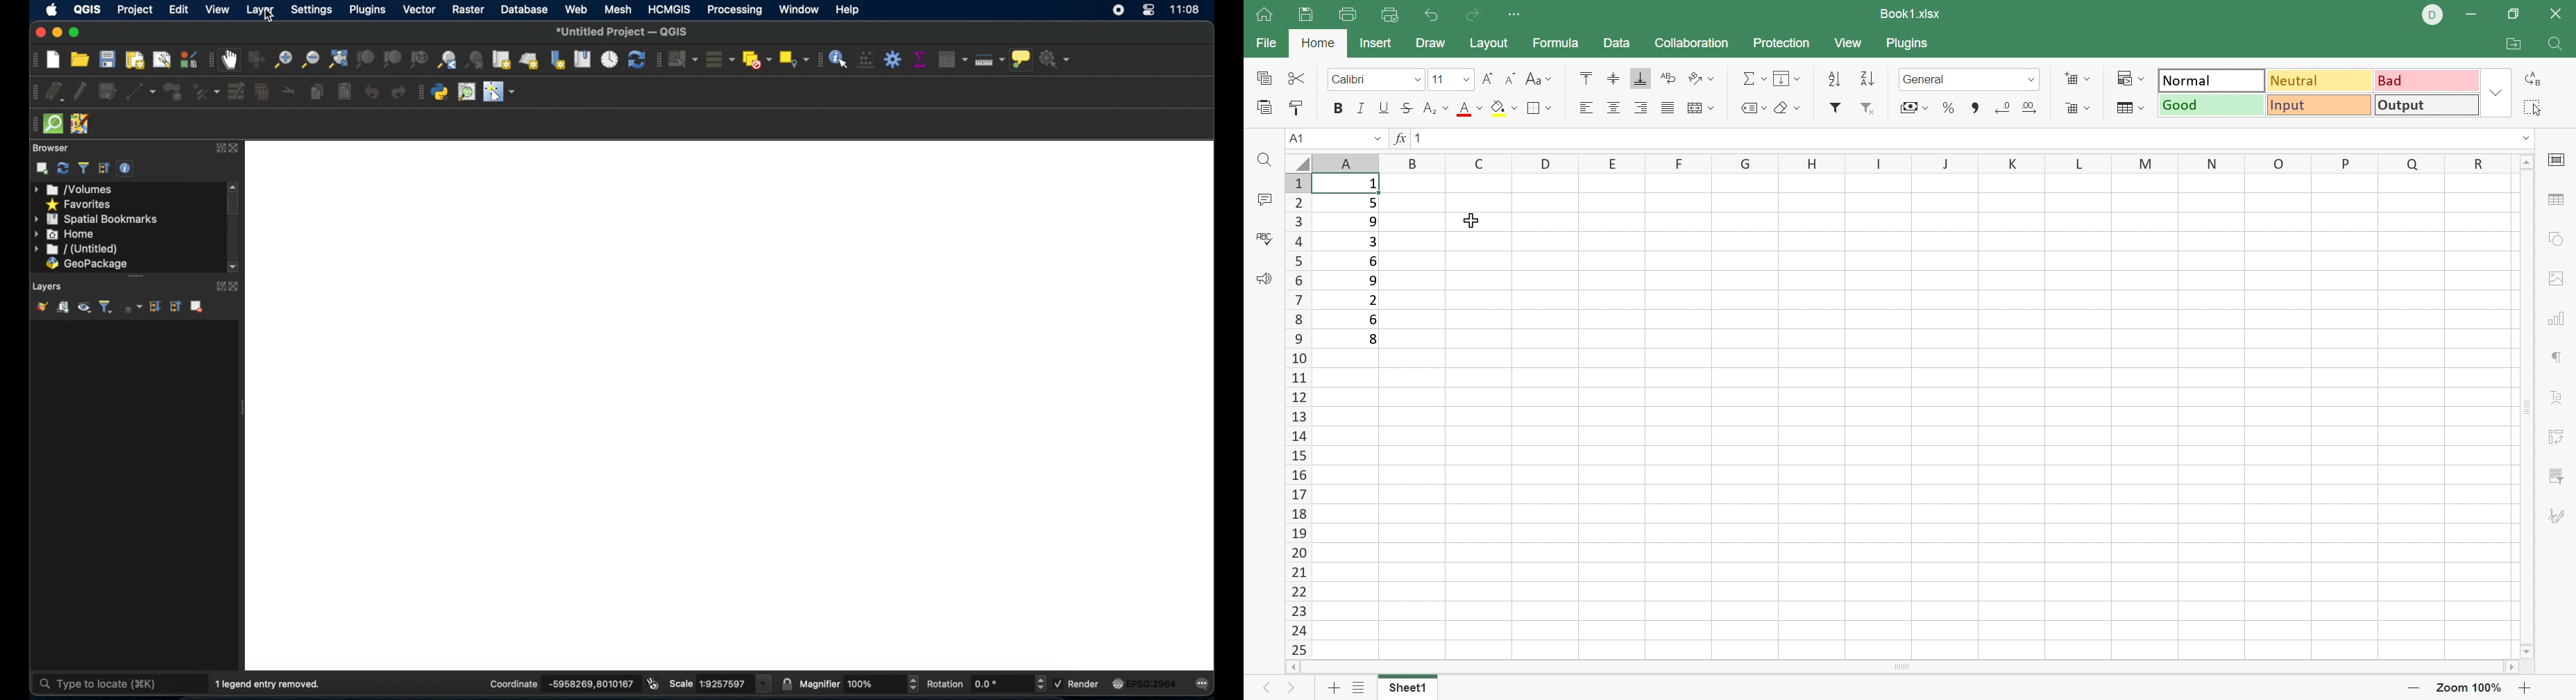 Image resolution: width=2576 pixels, height=700 pixels. What do you see at coordinates (2478, 12) in the screenshot?
I see `Minimize` at bounding box center [2478, 12].